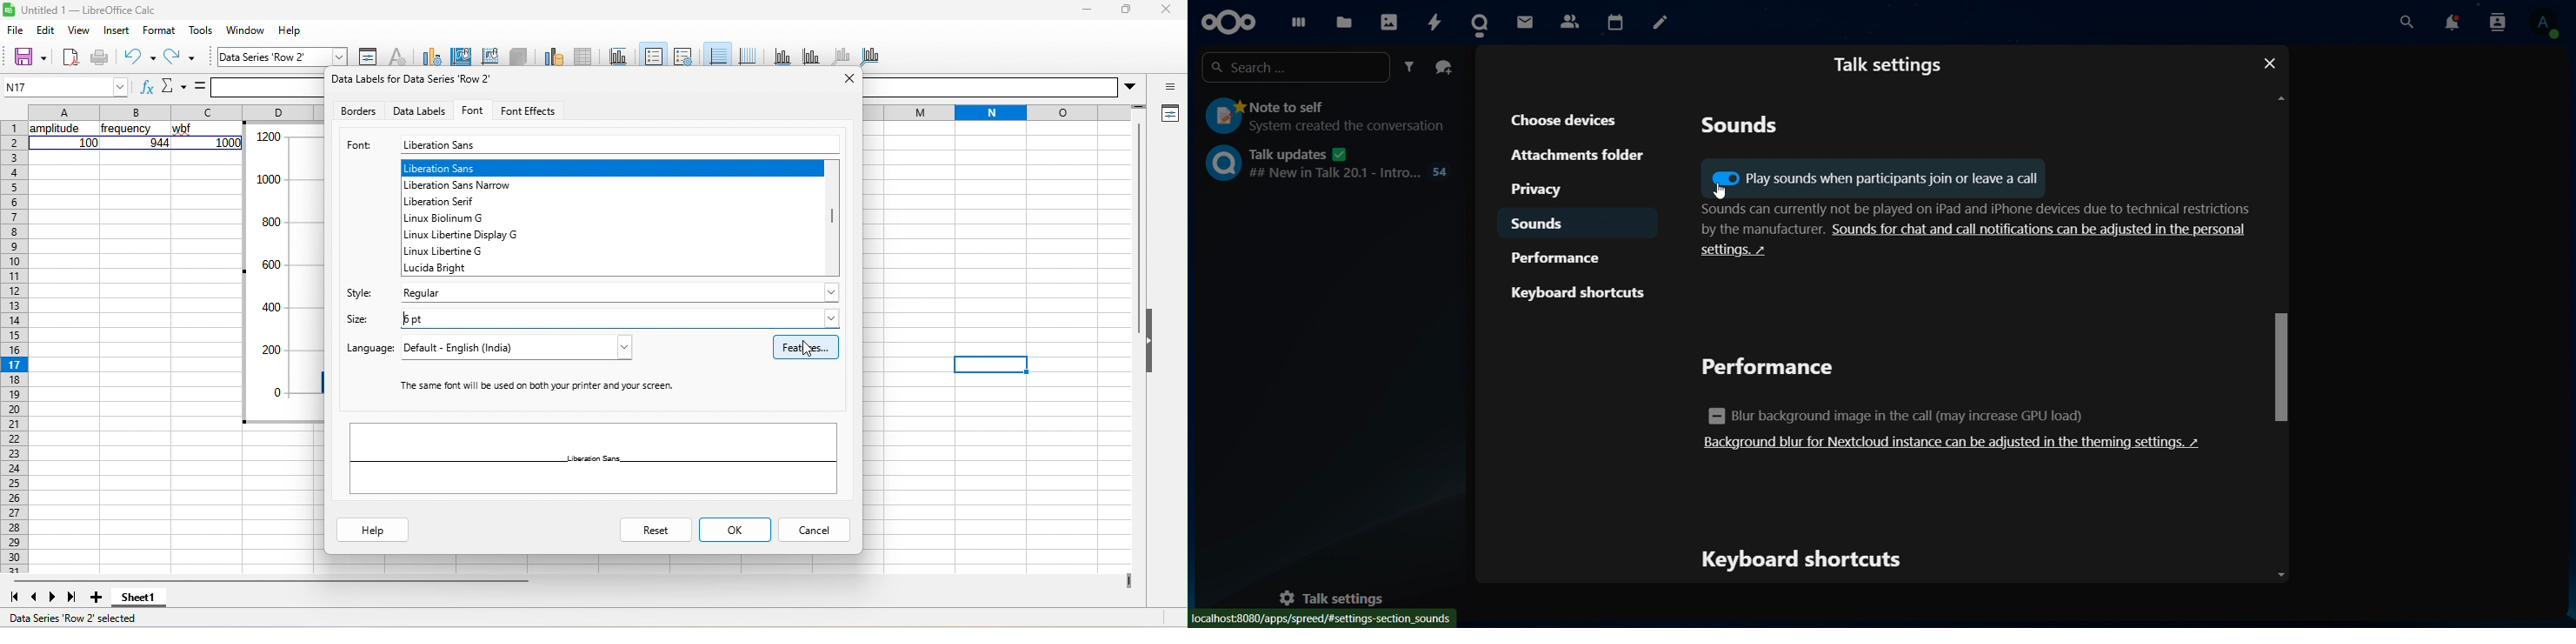 This screenshot has width=2576, height=644. What do you see at coordinates (117, 29) in the screenshot?
I see `insert` at bounding box center [117, 29].